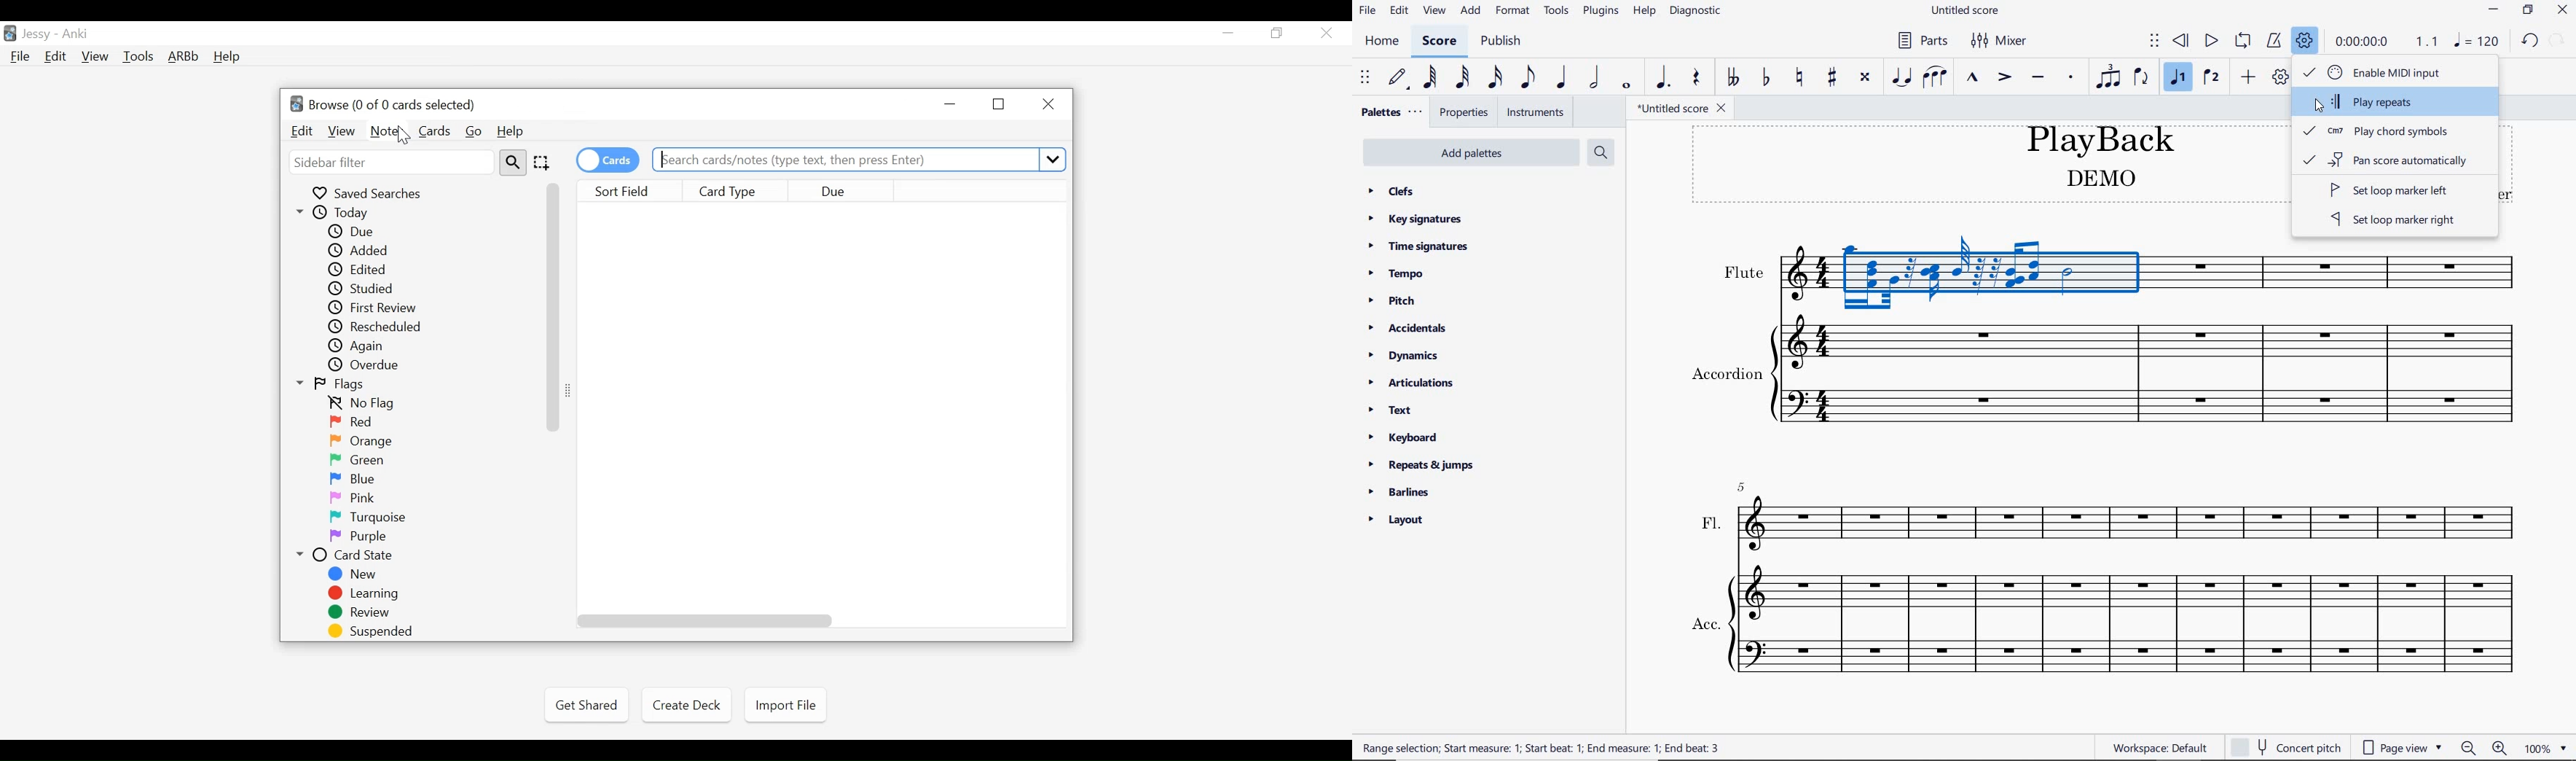 This screenshot has height=784, width=2576. I want to click on pan score automatically, so click(2395, 157).